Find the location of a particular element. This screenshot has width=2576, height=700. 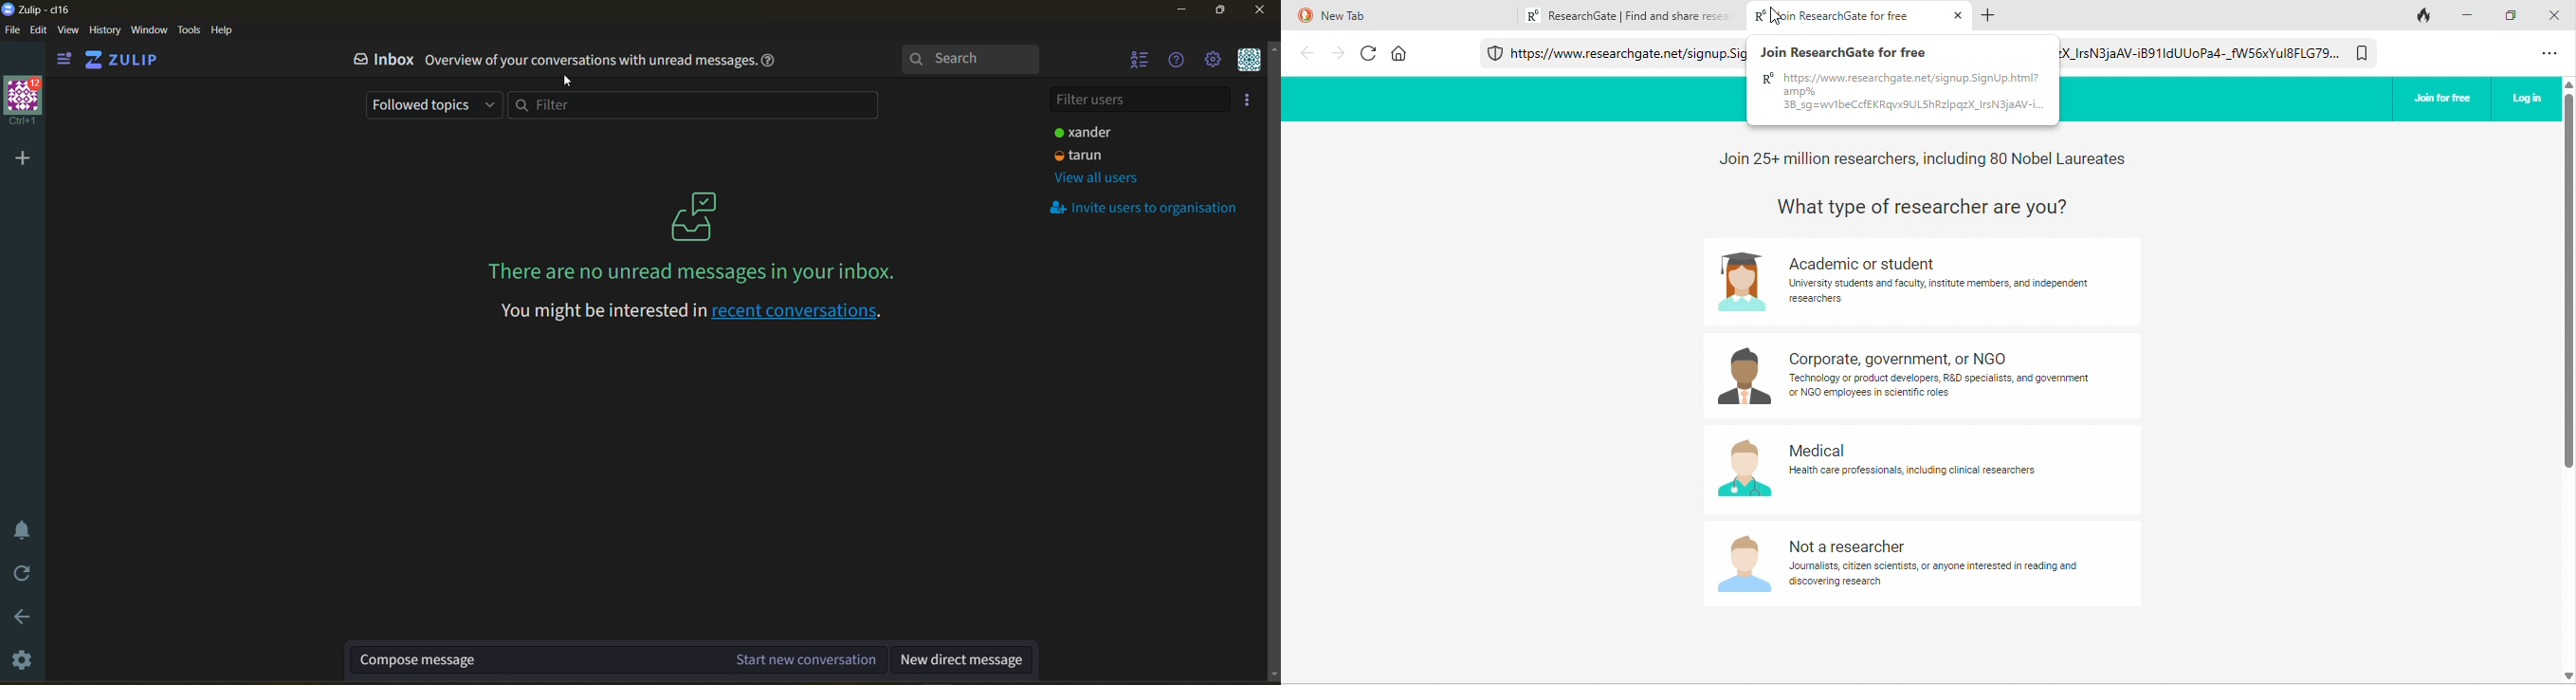

Not a researcher
Journalist, citizen scientists, or anyone interested n reading and
discovering research is located at coordinates (1936, 565).